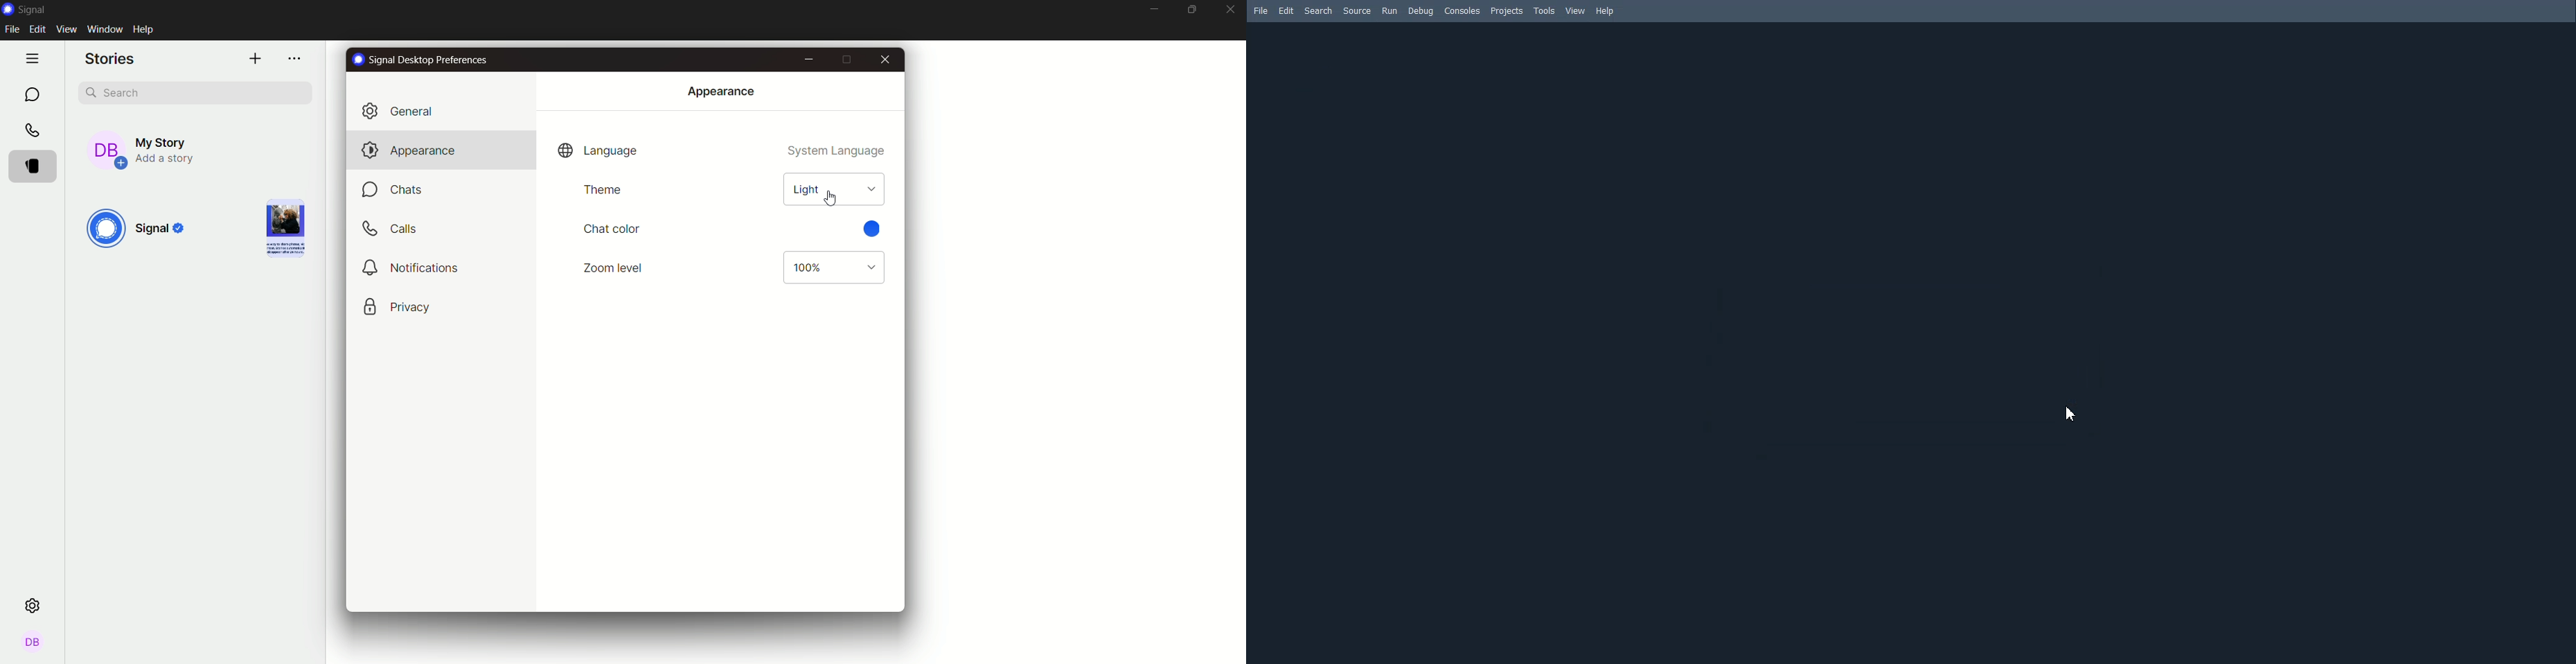 This screenshot has width=2576, height=672. What do you see at coordinates (33, 130) in the screenshot?
I see `calls` at bounding box center [33, 130].